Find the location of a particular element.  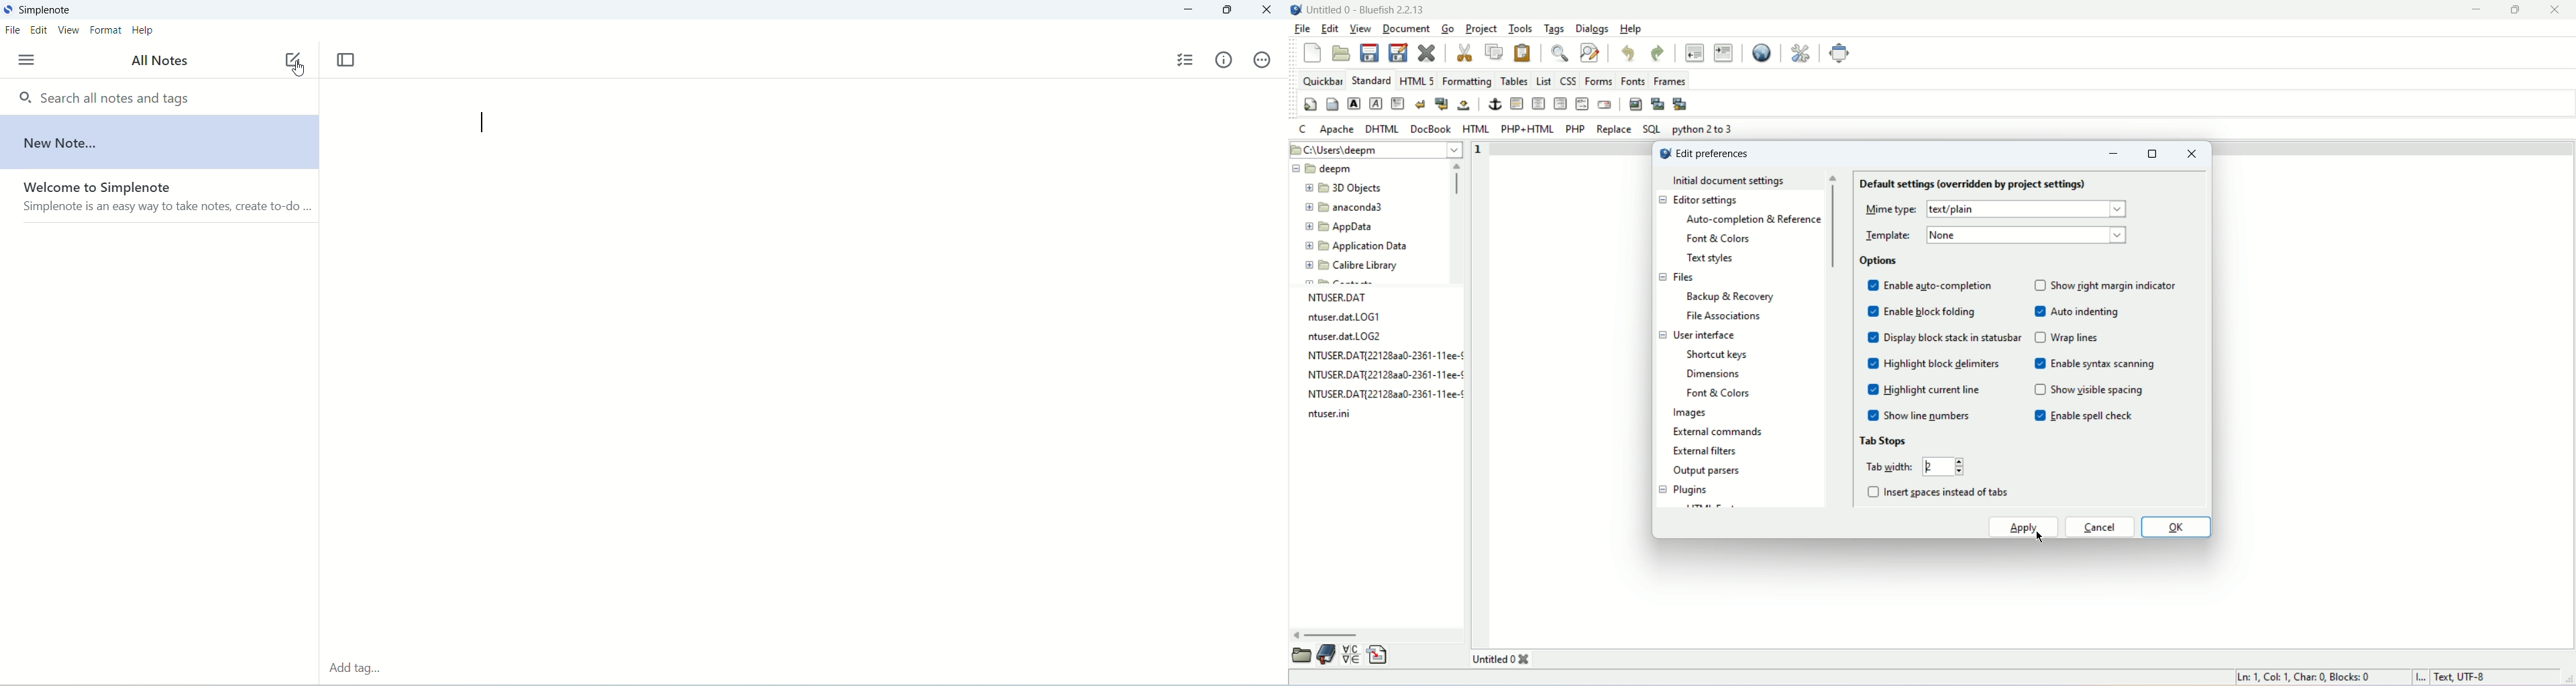

2 is located at coordinates (1942, 467).